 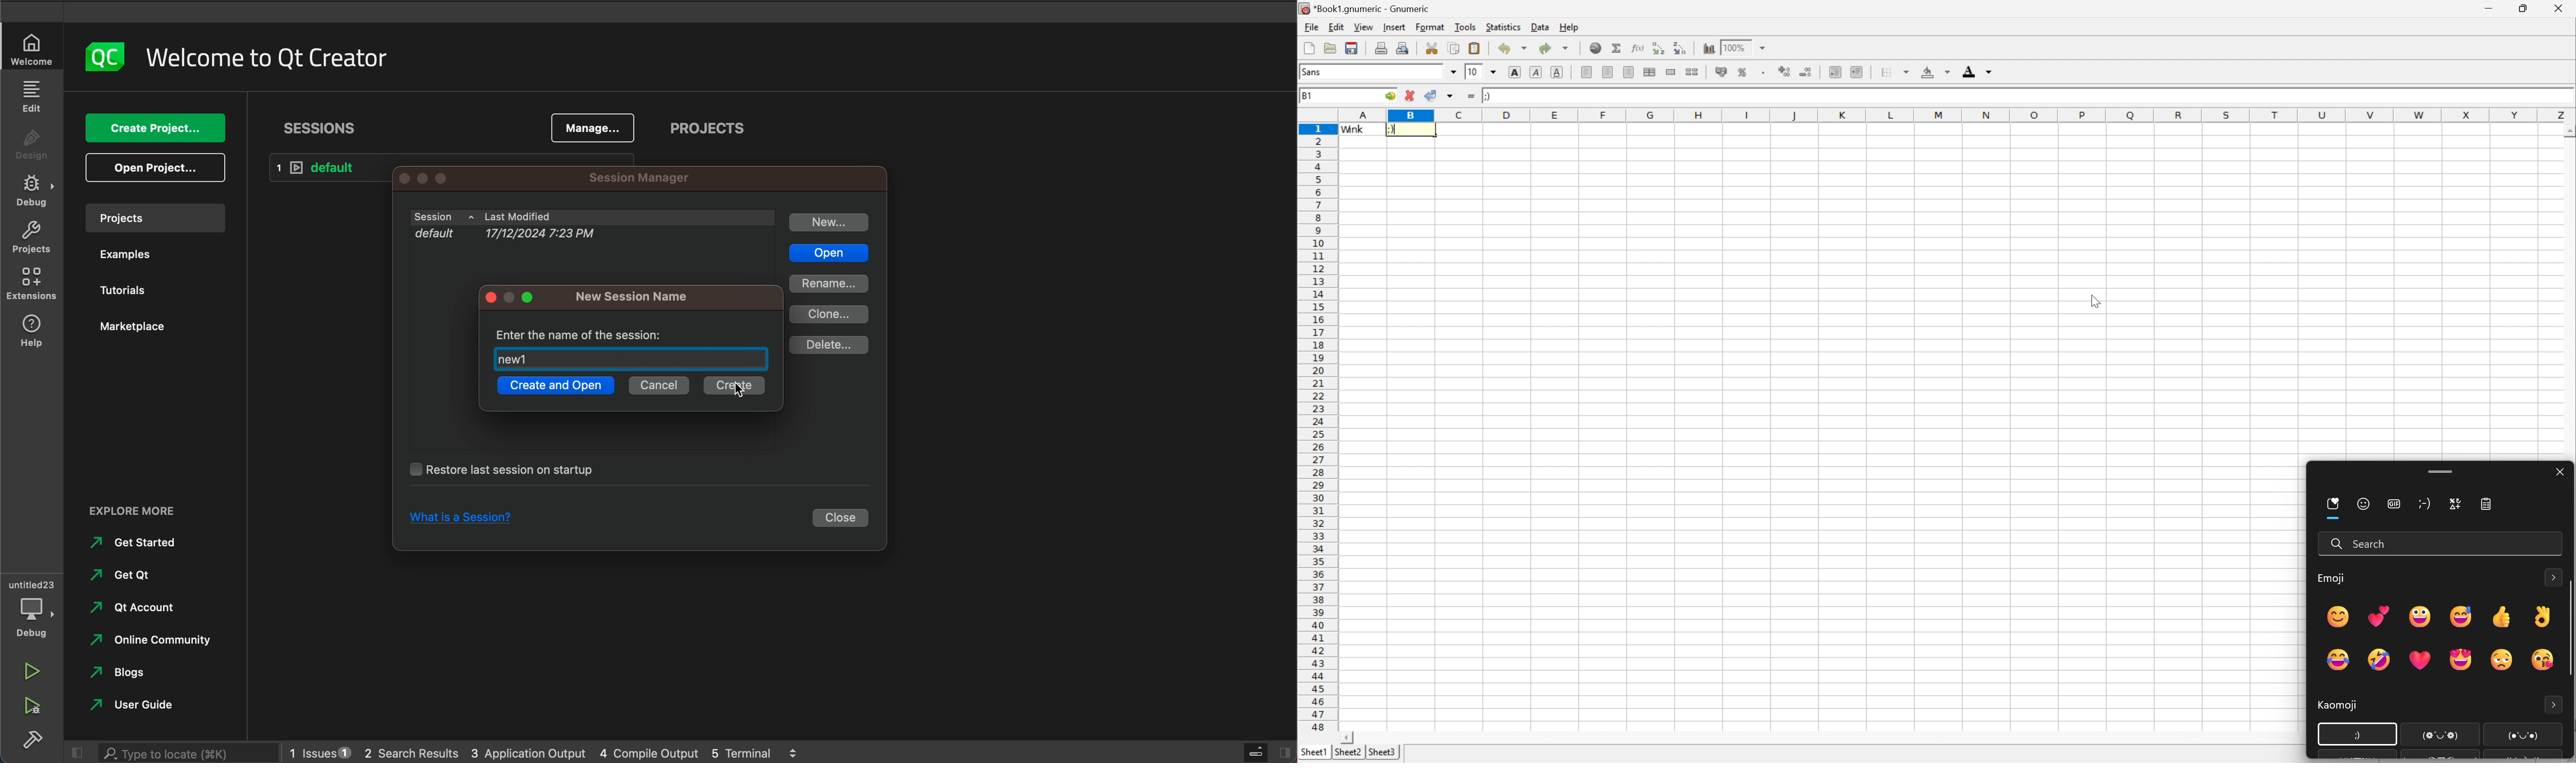 What do you see at coordinates (1352, 48) in the screenshot?
I see `save current workbook` at bounding box center [1352, 48].